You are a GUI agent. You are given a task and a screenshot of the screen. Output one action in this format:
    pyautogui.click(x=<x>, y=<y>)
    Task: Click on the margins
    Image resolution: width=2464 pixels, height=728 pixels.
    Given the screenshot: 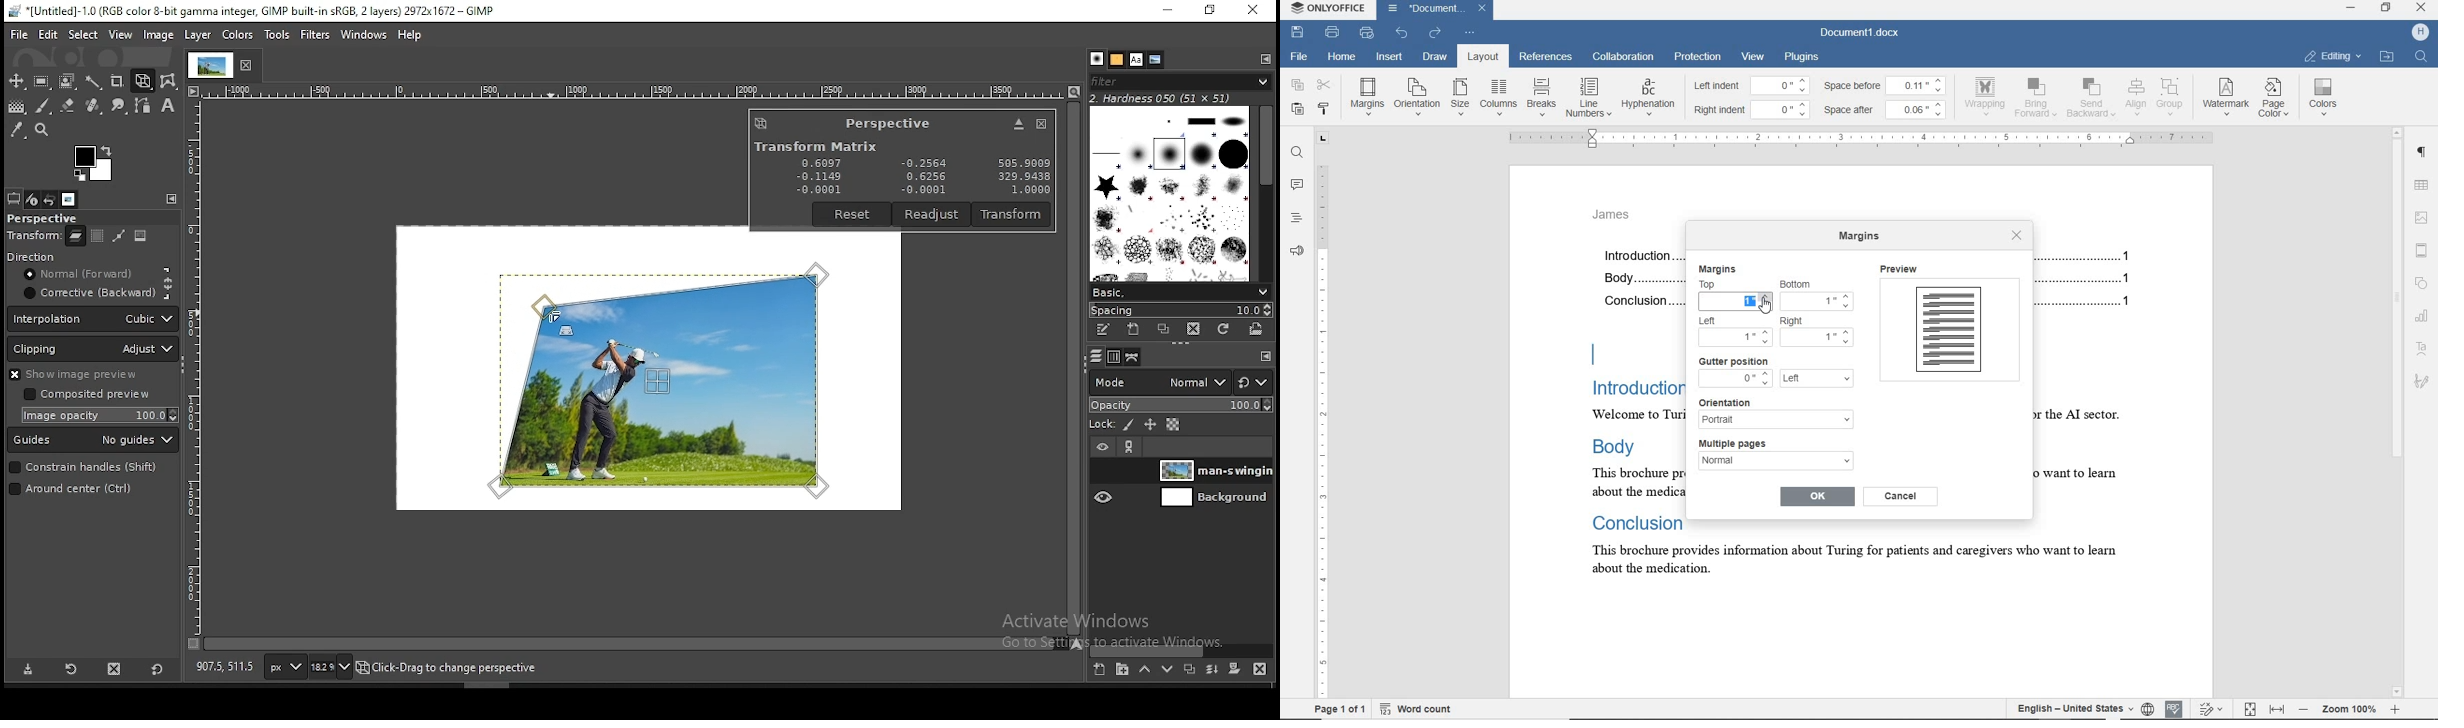 What is the action you would take?
    pyautogui.click(x=1717, y=269)
    